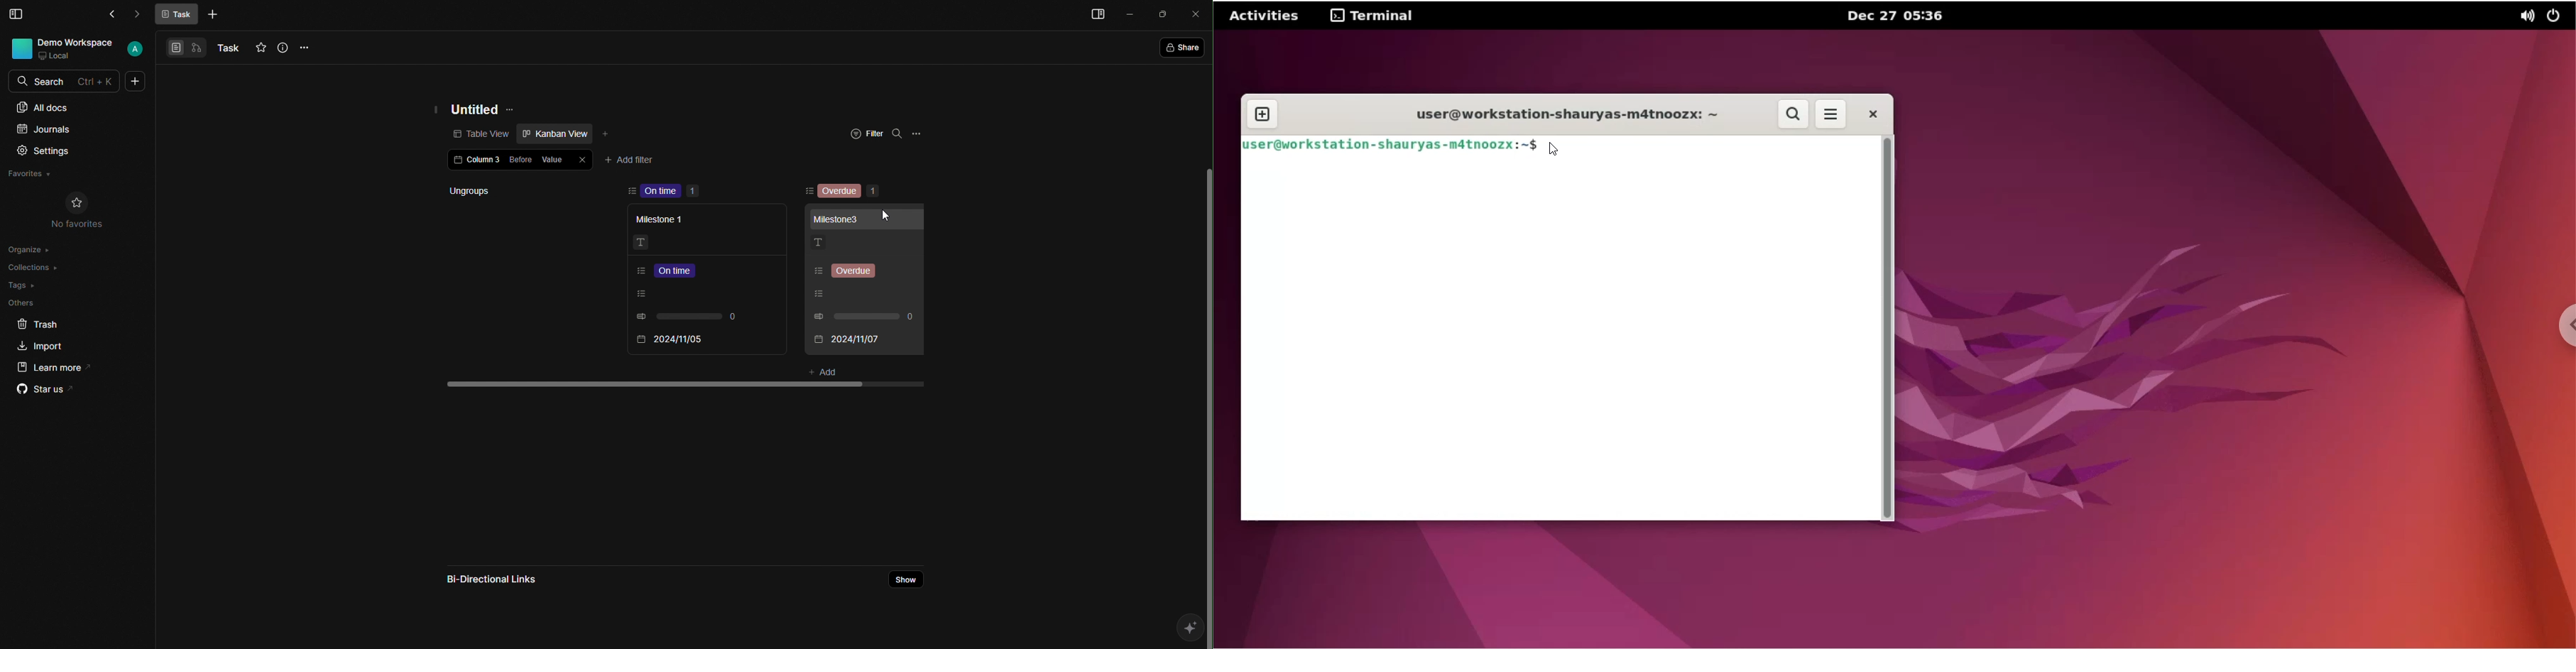 This screenshot has height=672, width=2576. What do you see at coordinates (305, 47) in the screenshot?
I see `Options` at bounding box center [305, 47].